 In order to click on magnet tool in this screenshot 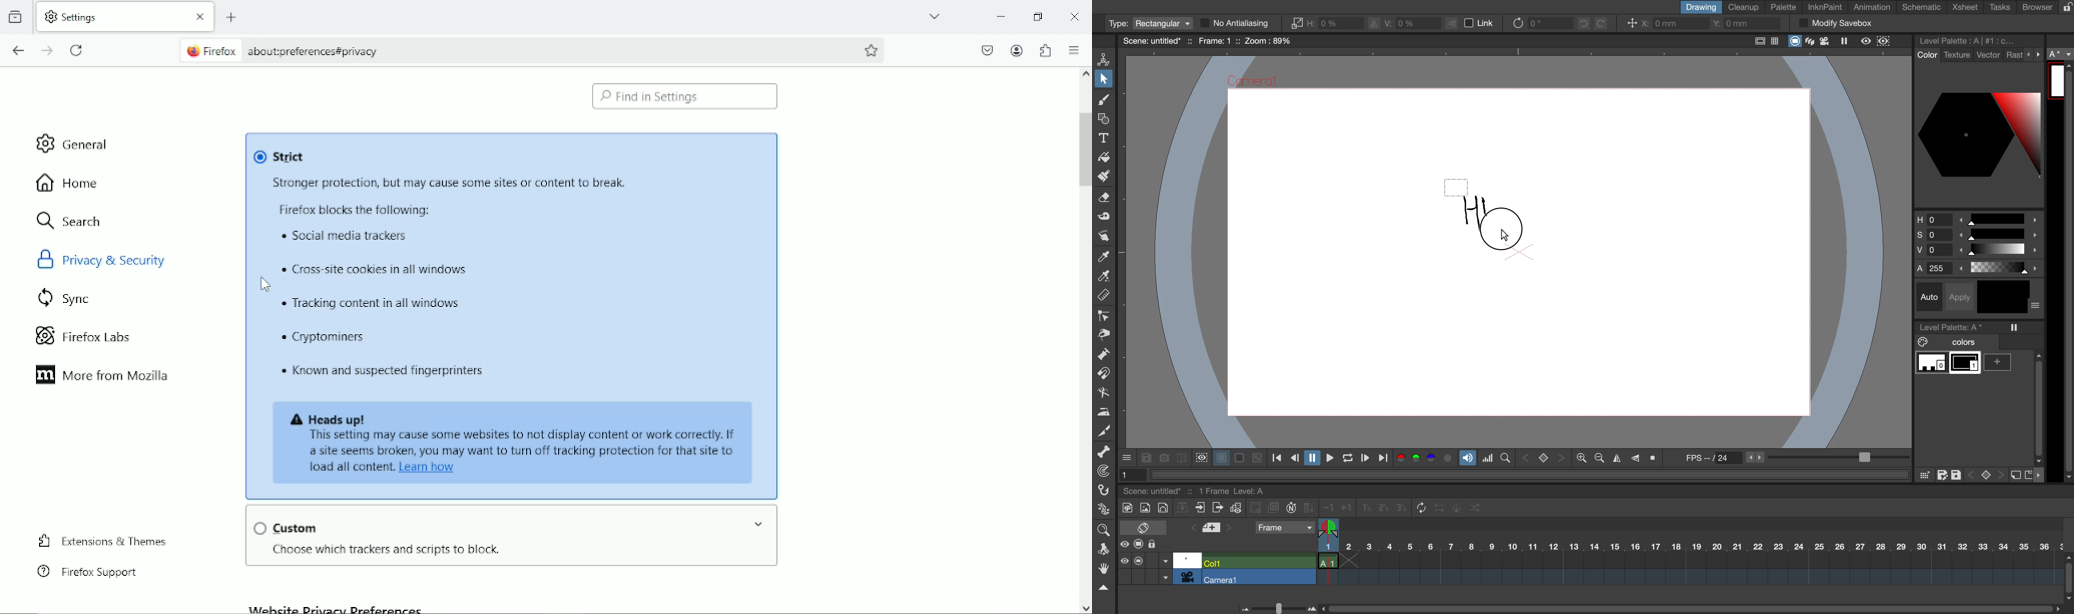, I will do `click(1103, 374)`.